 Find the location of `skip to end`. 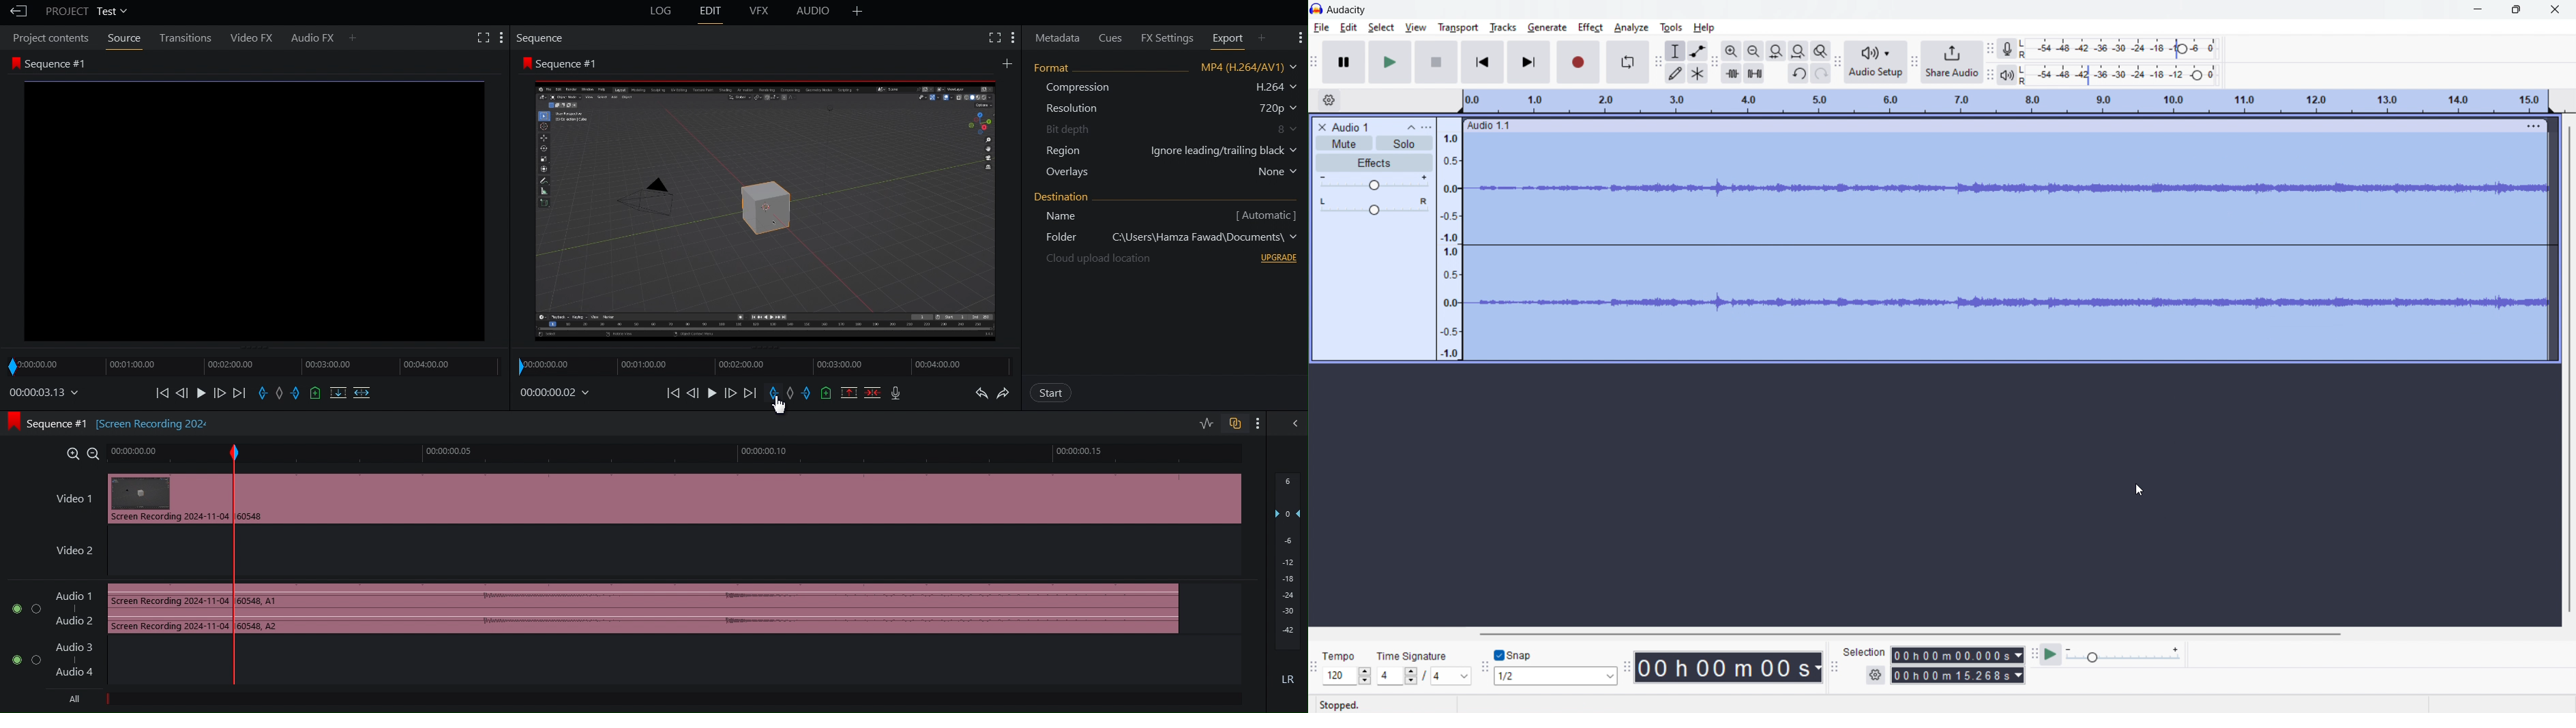

skip to end is located at coordinates (1530, 63).